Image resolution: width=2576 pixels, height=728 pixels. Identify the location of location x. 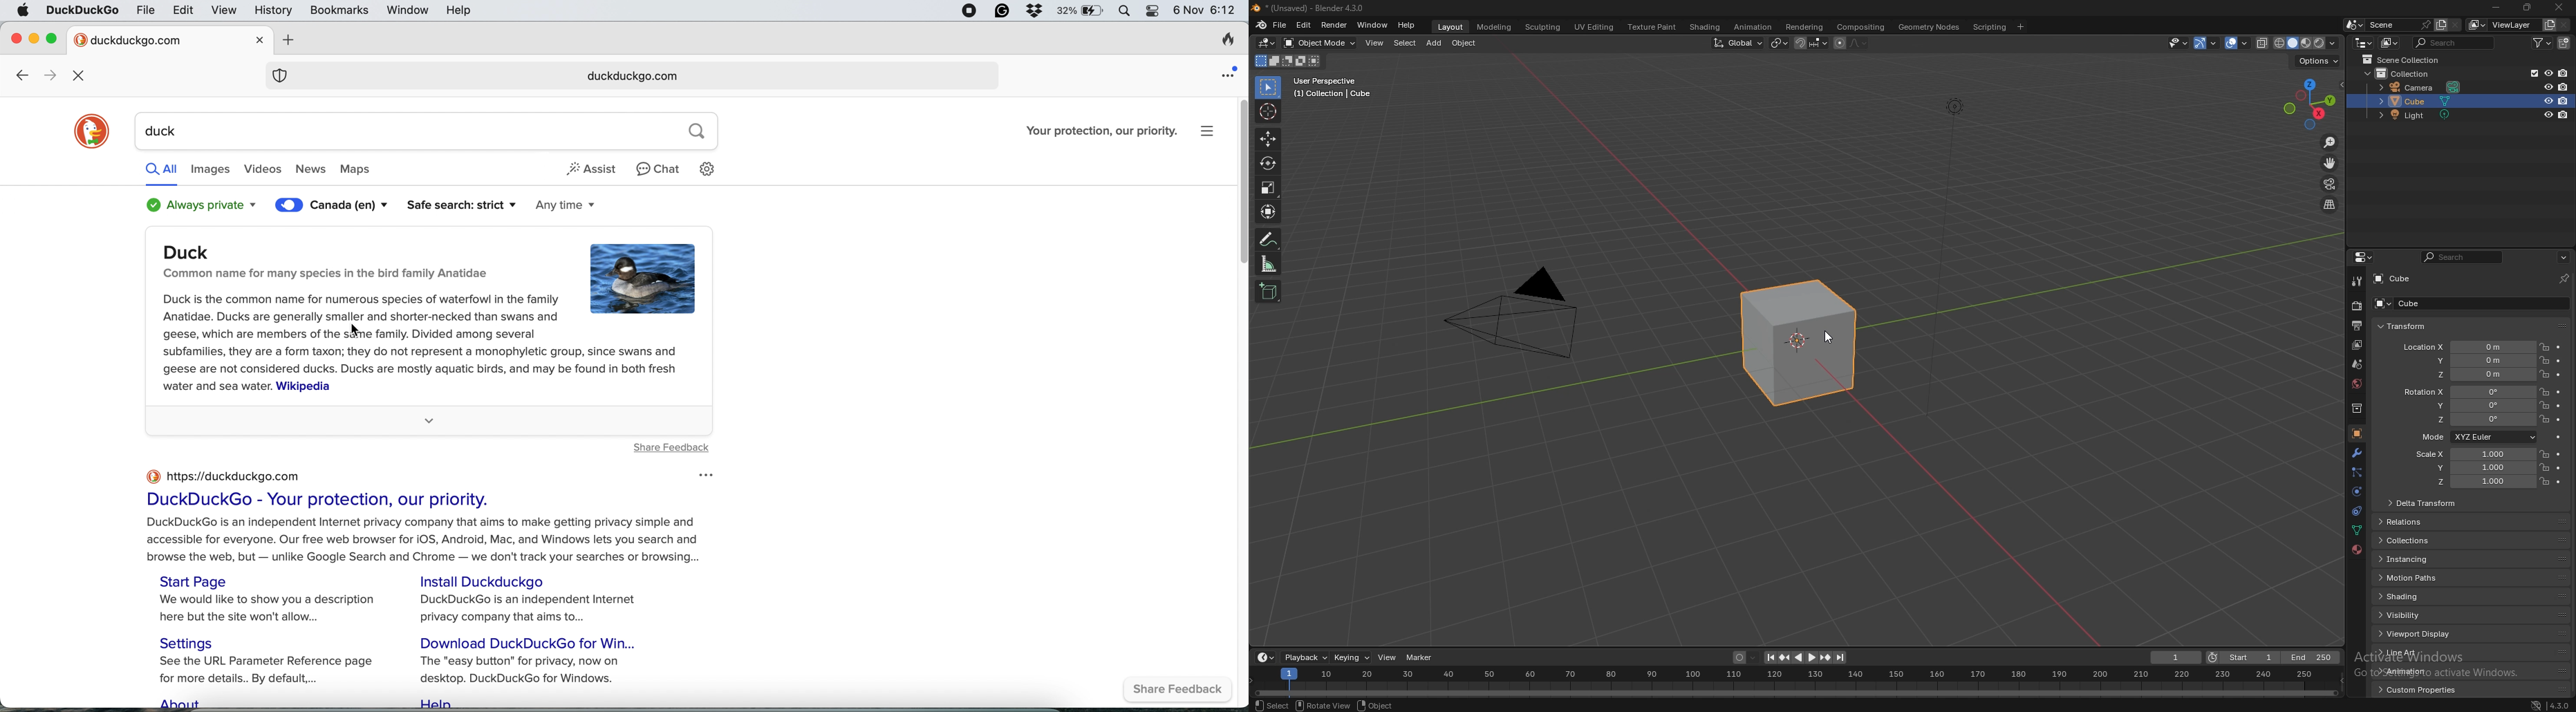
(2467, 348).